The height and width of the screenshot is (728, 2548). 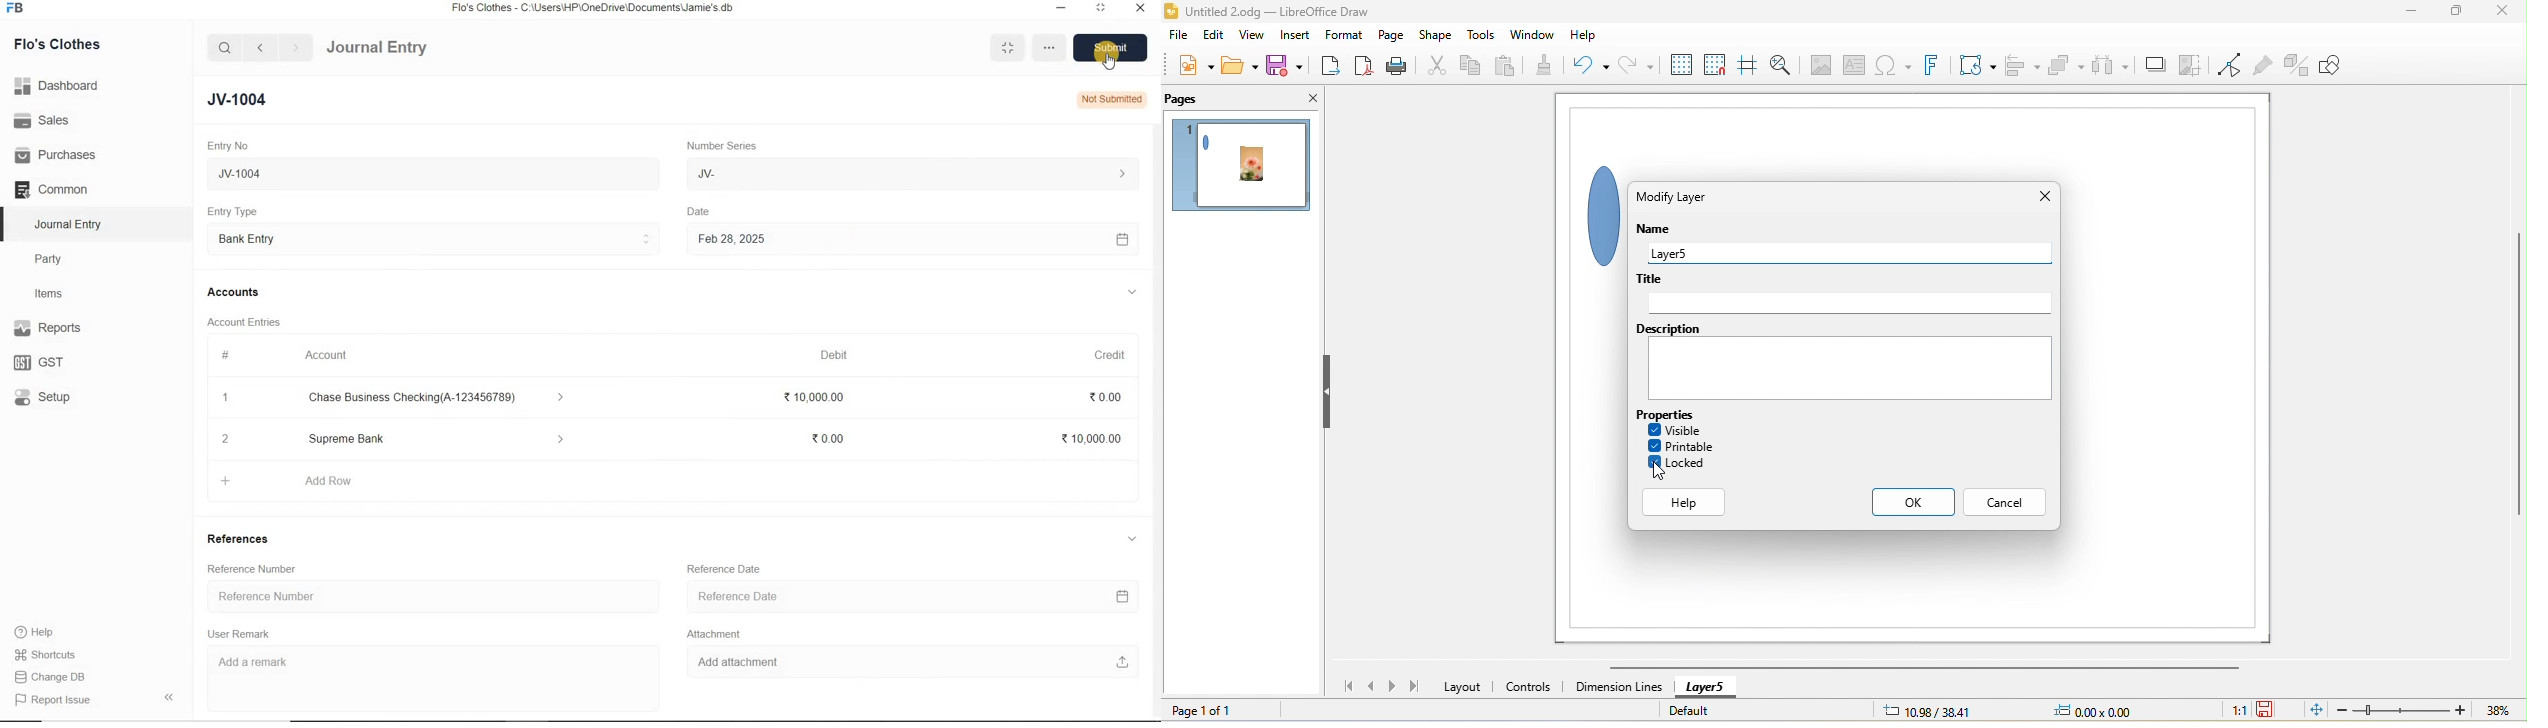 I want to click on Credit, so click(x=1102, y=353).